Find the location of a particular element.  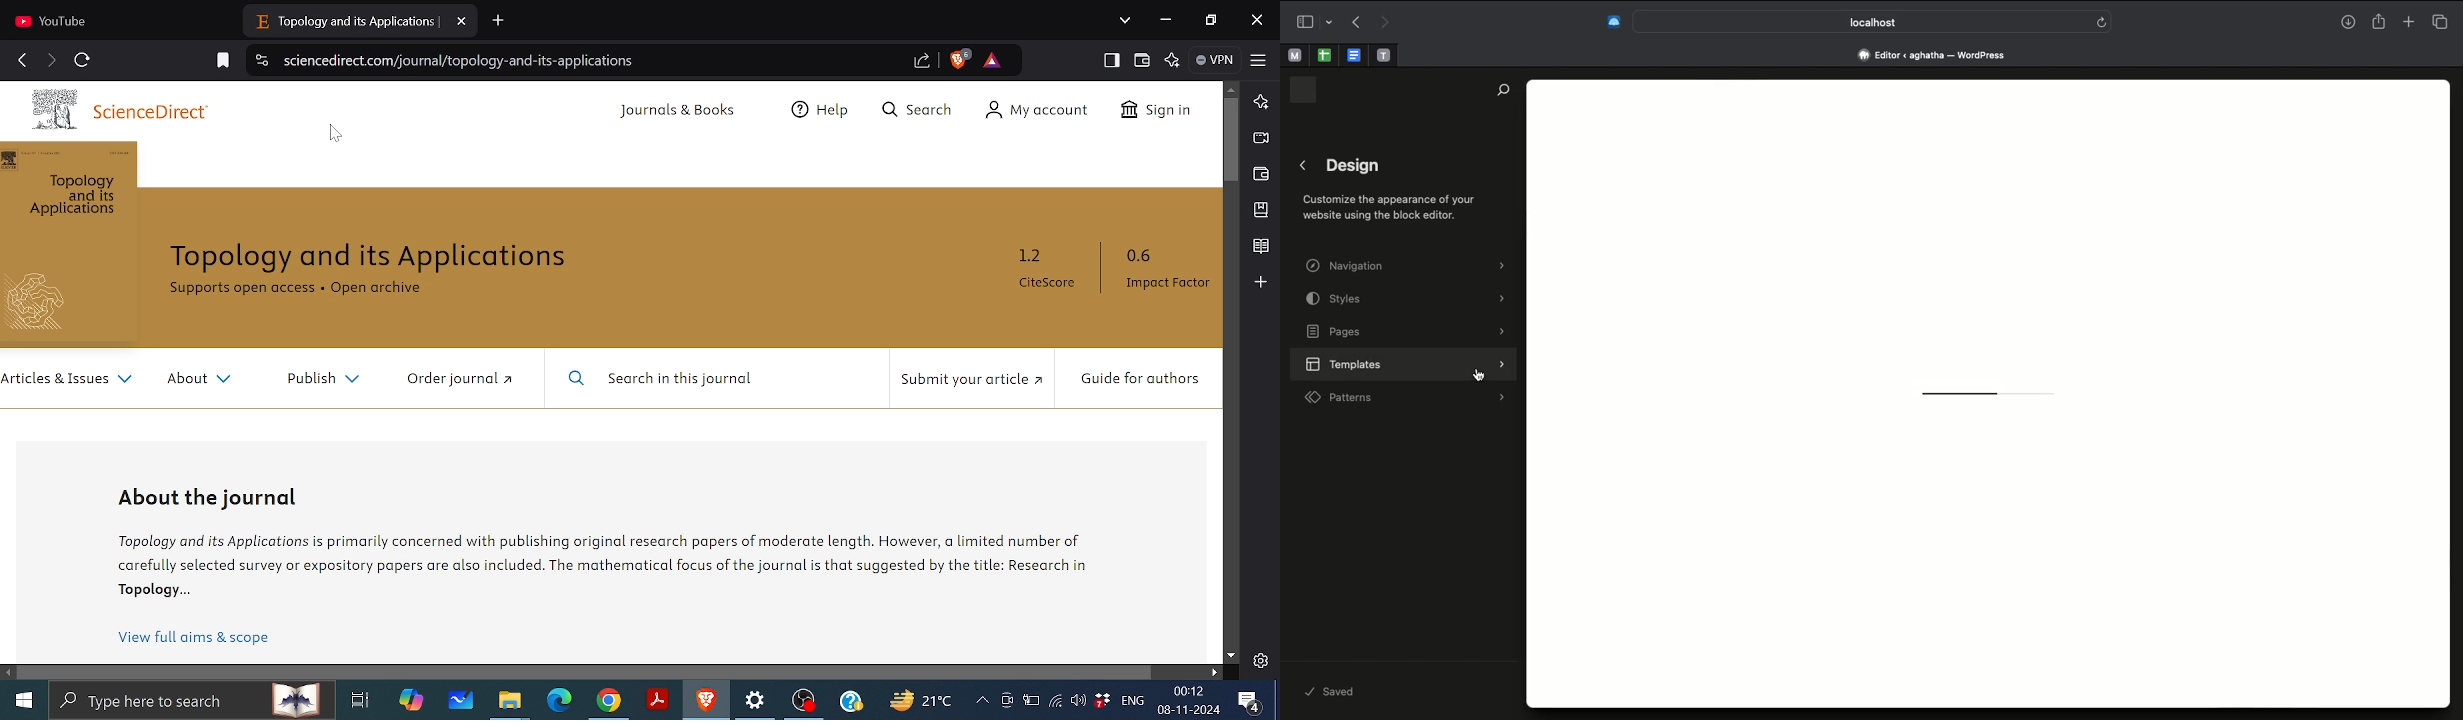

Minimize is located at coordinates (1164, 18).